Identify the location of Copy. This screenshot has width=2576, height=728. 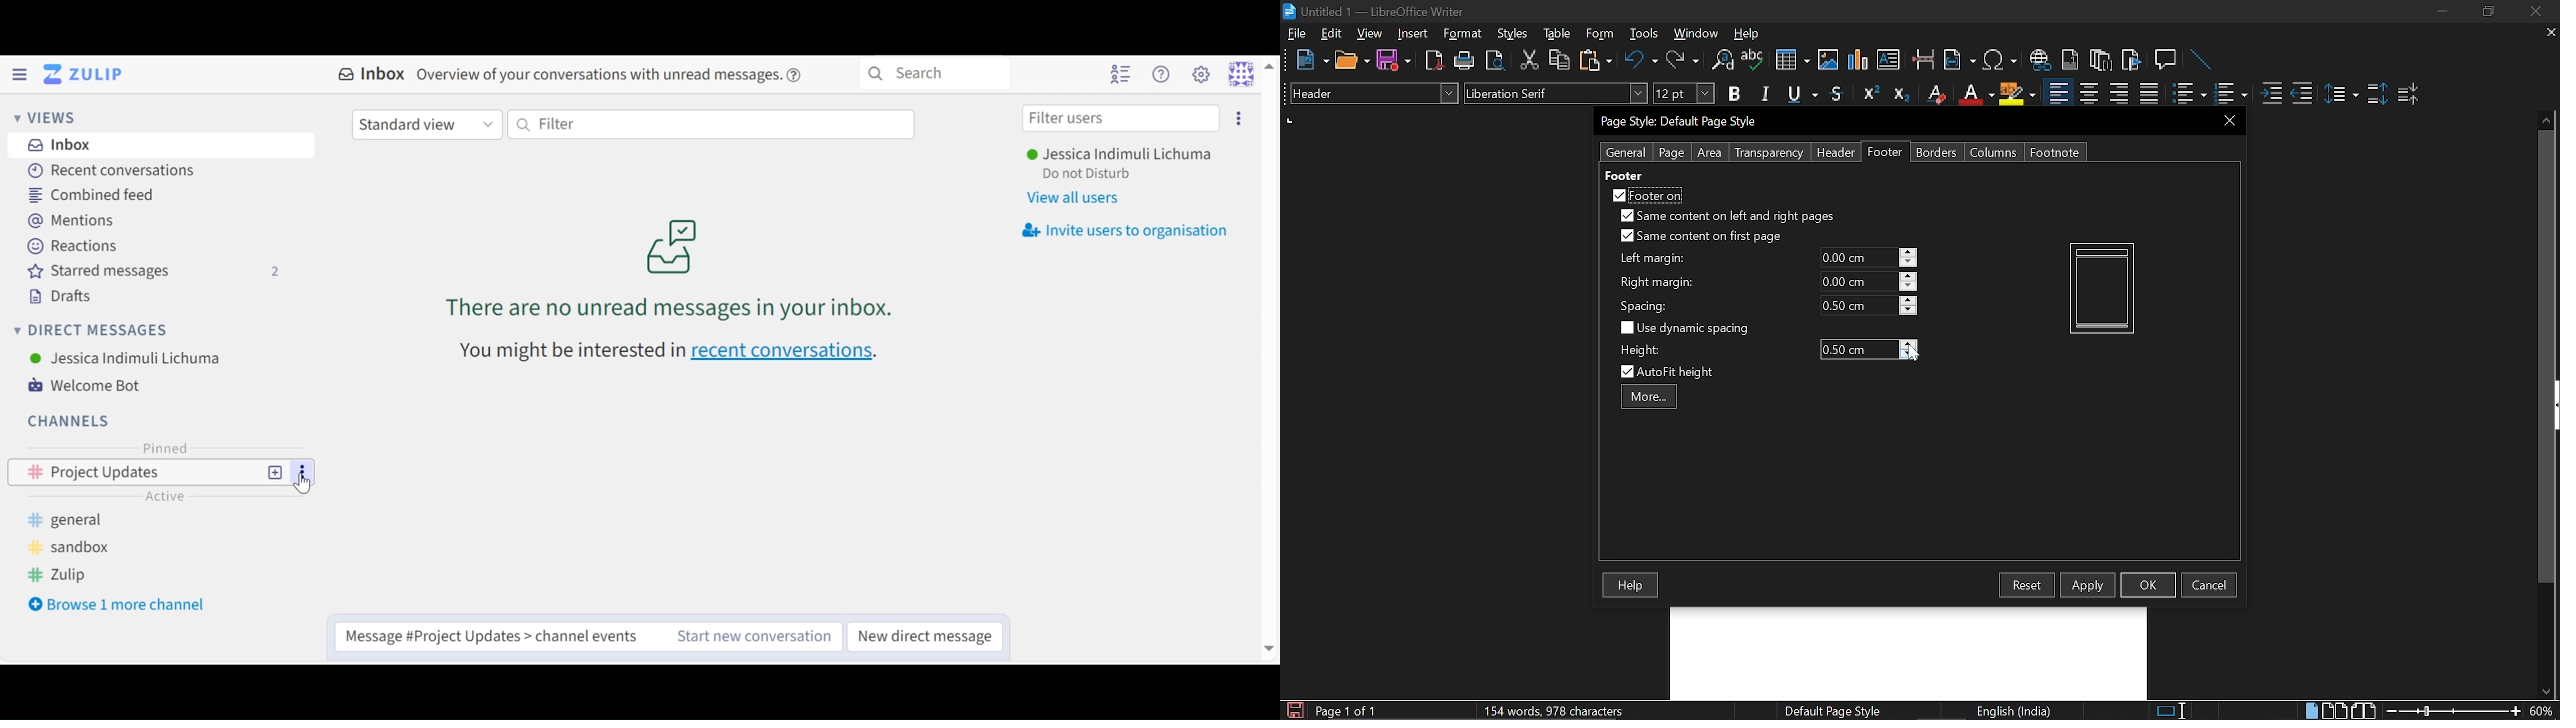
(1558, 60).